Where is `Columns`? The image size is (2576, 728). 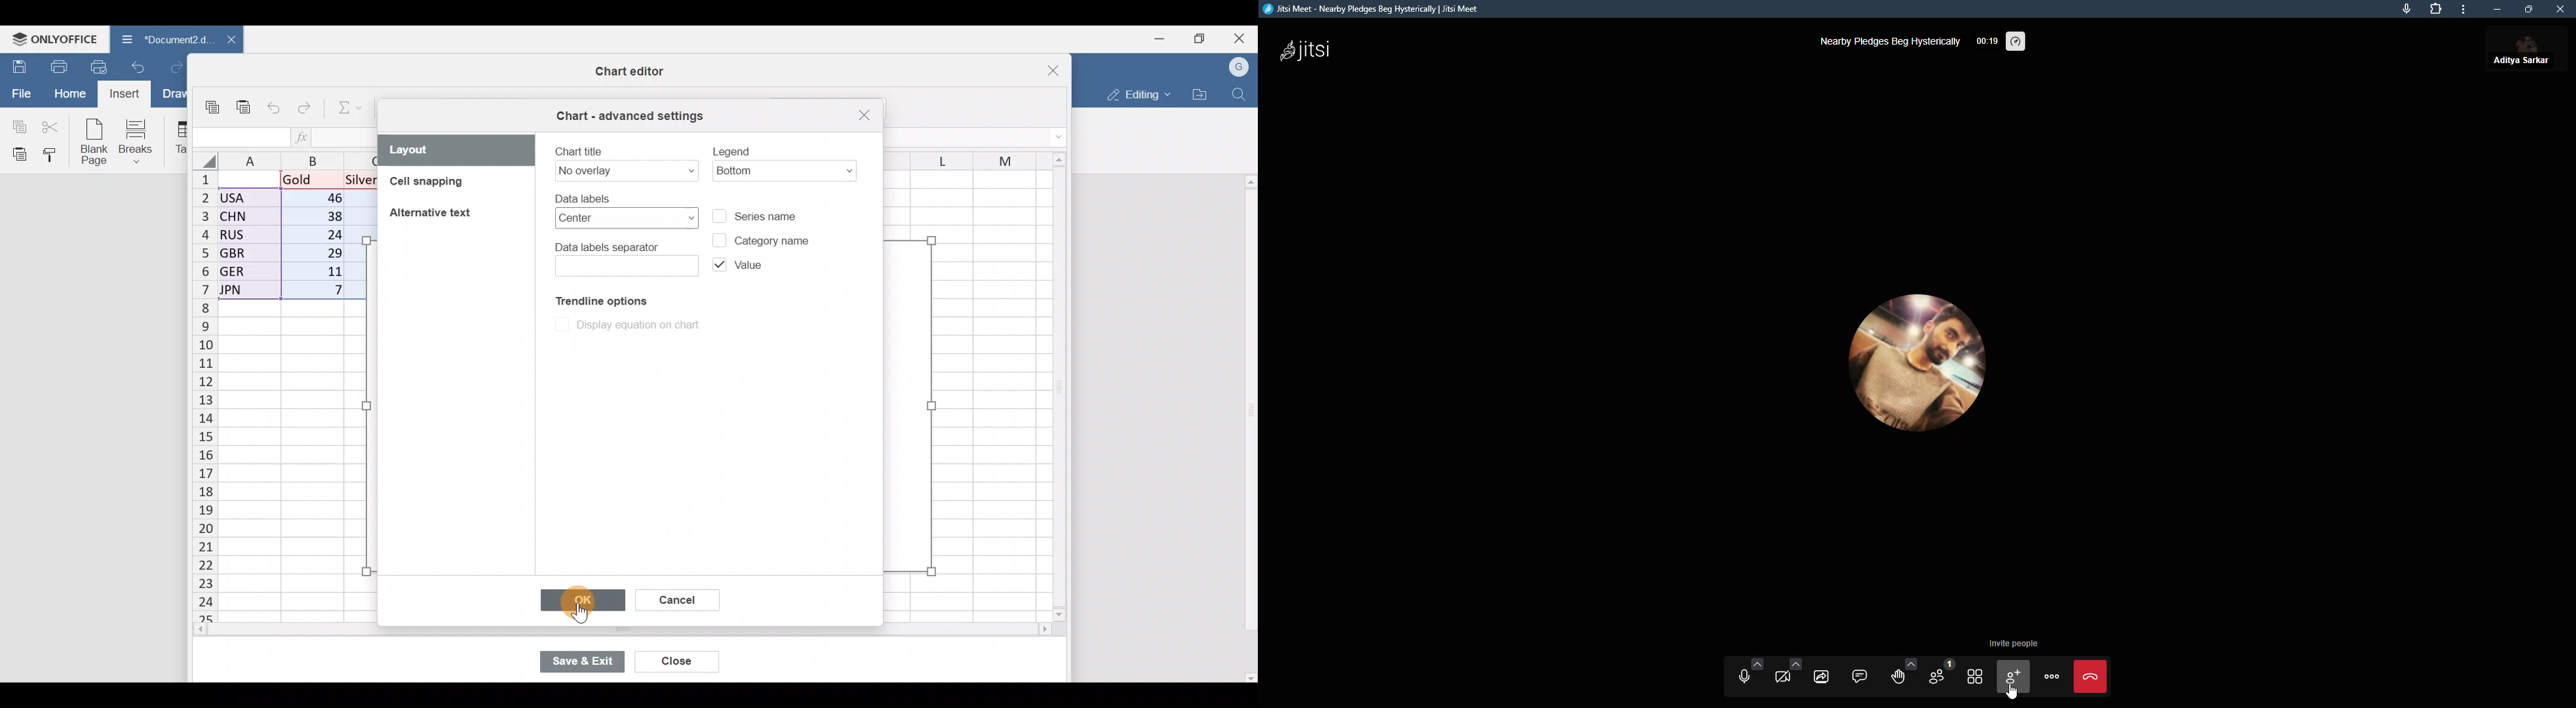 Columns is located at coordinates (959, 157).